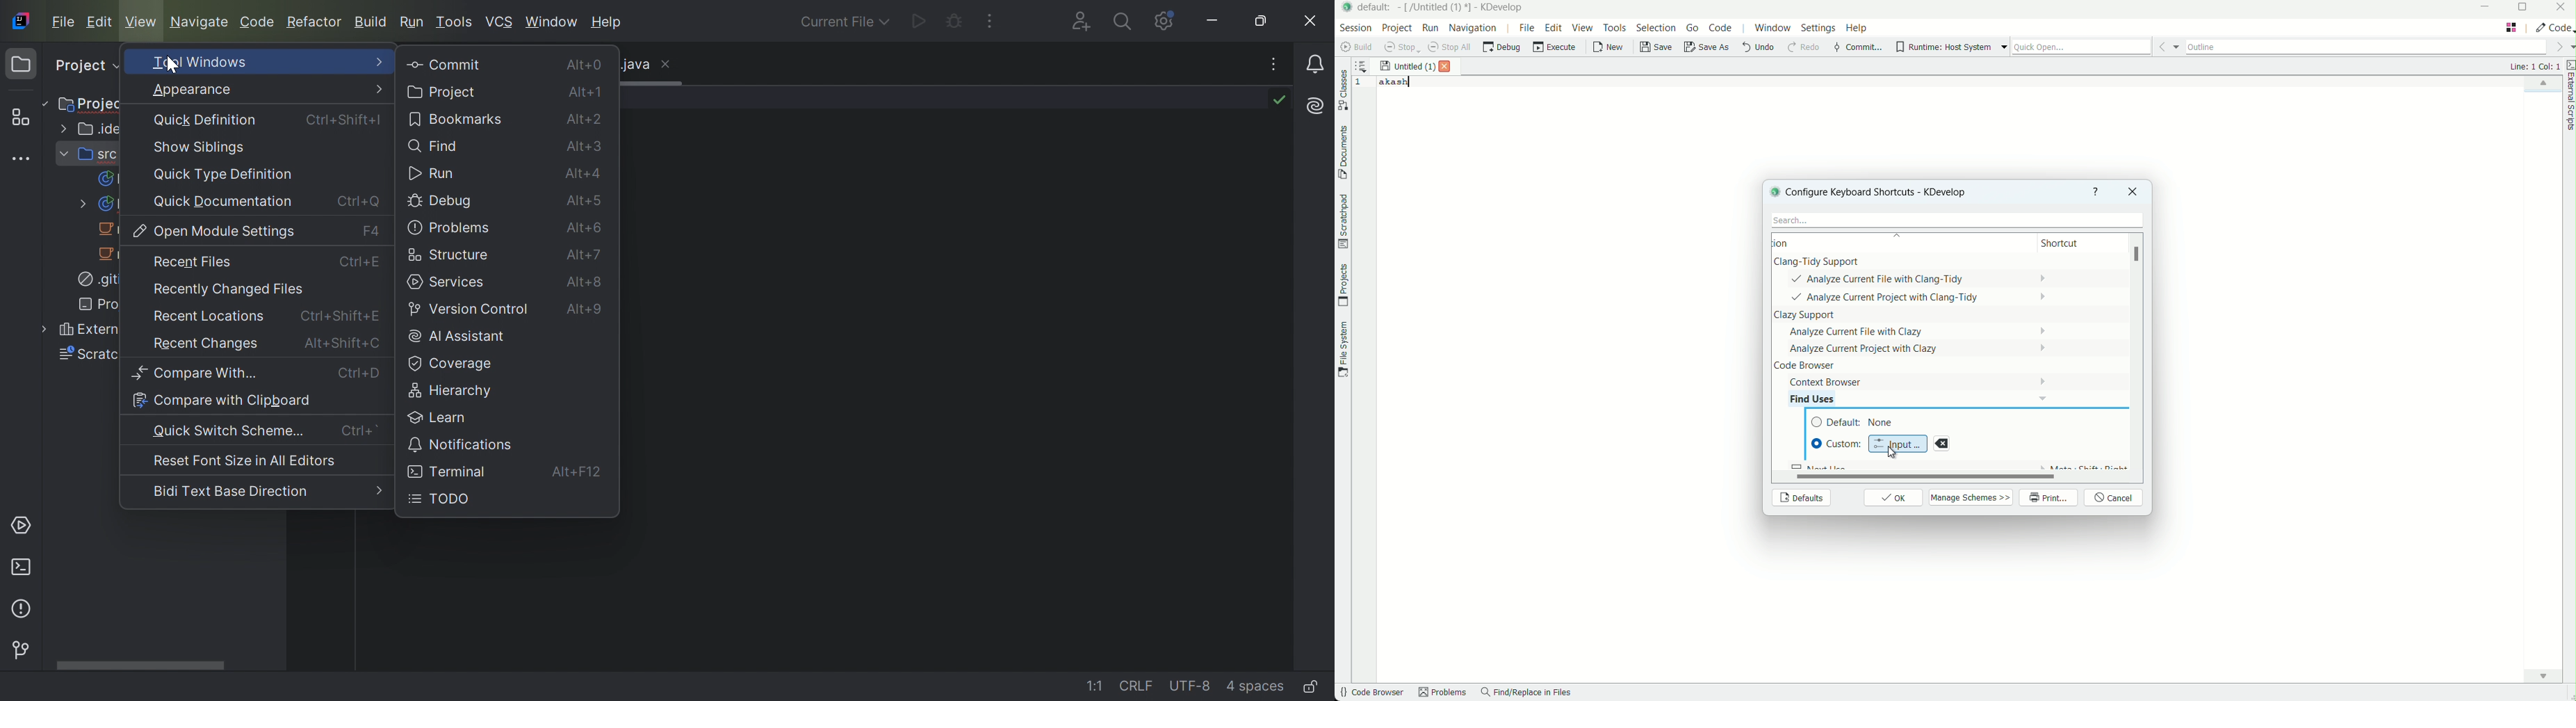 This screenshot has width=2576, height=728. What do you see at coordinates (1584, 28) in the screenshot?
I see `view menu` at bounding box center [1584, 28].